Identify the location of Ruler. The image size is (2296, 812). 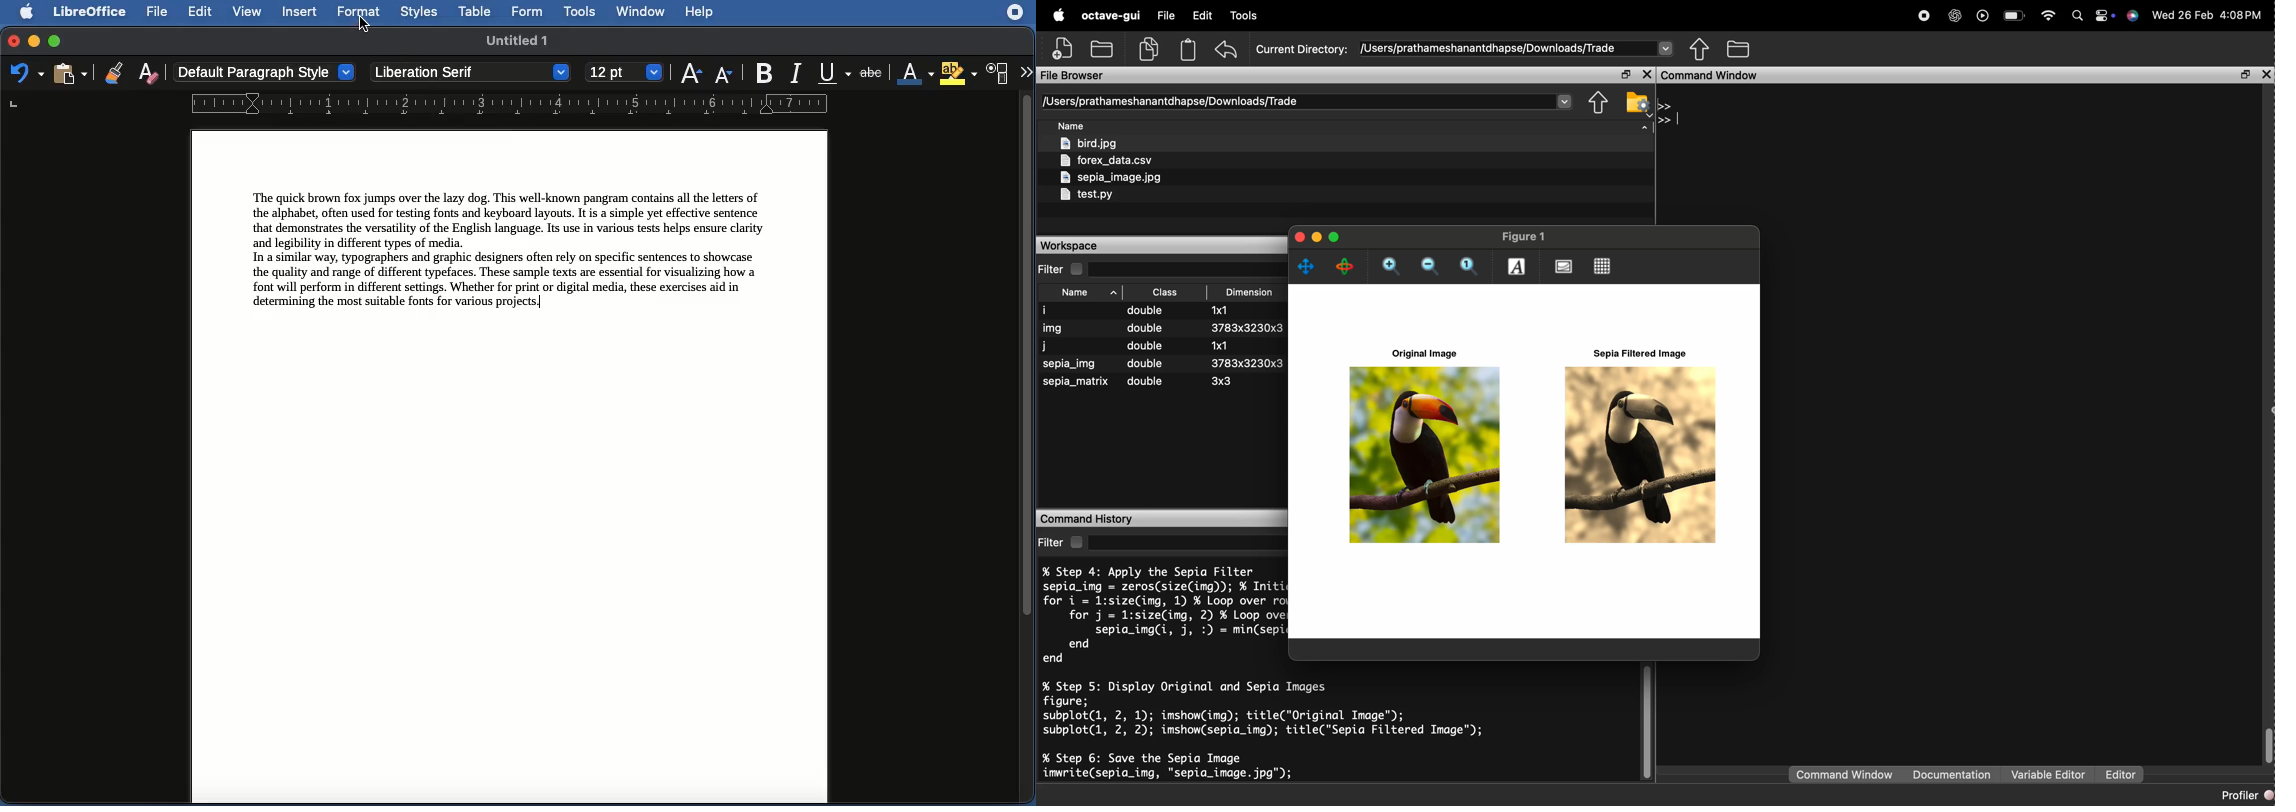
(416, 103).